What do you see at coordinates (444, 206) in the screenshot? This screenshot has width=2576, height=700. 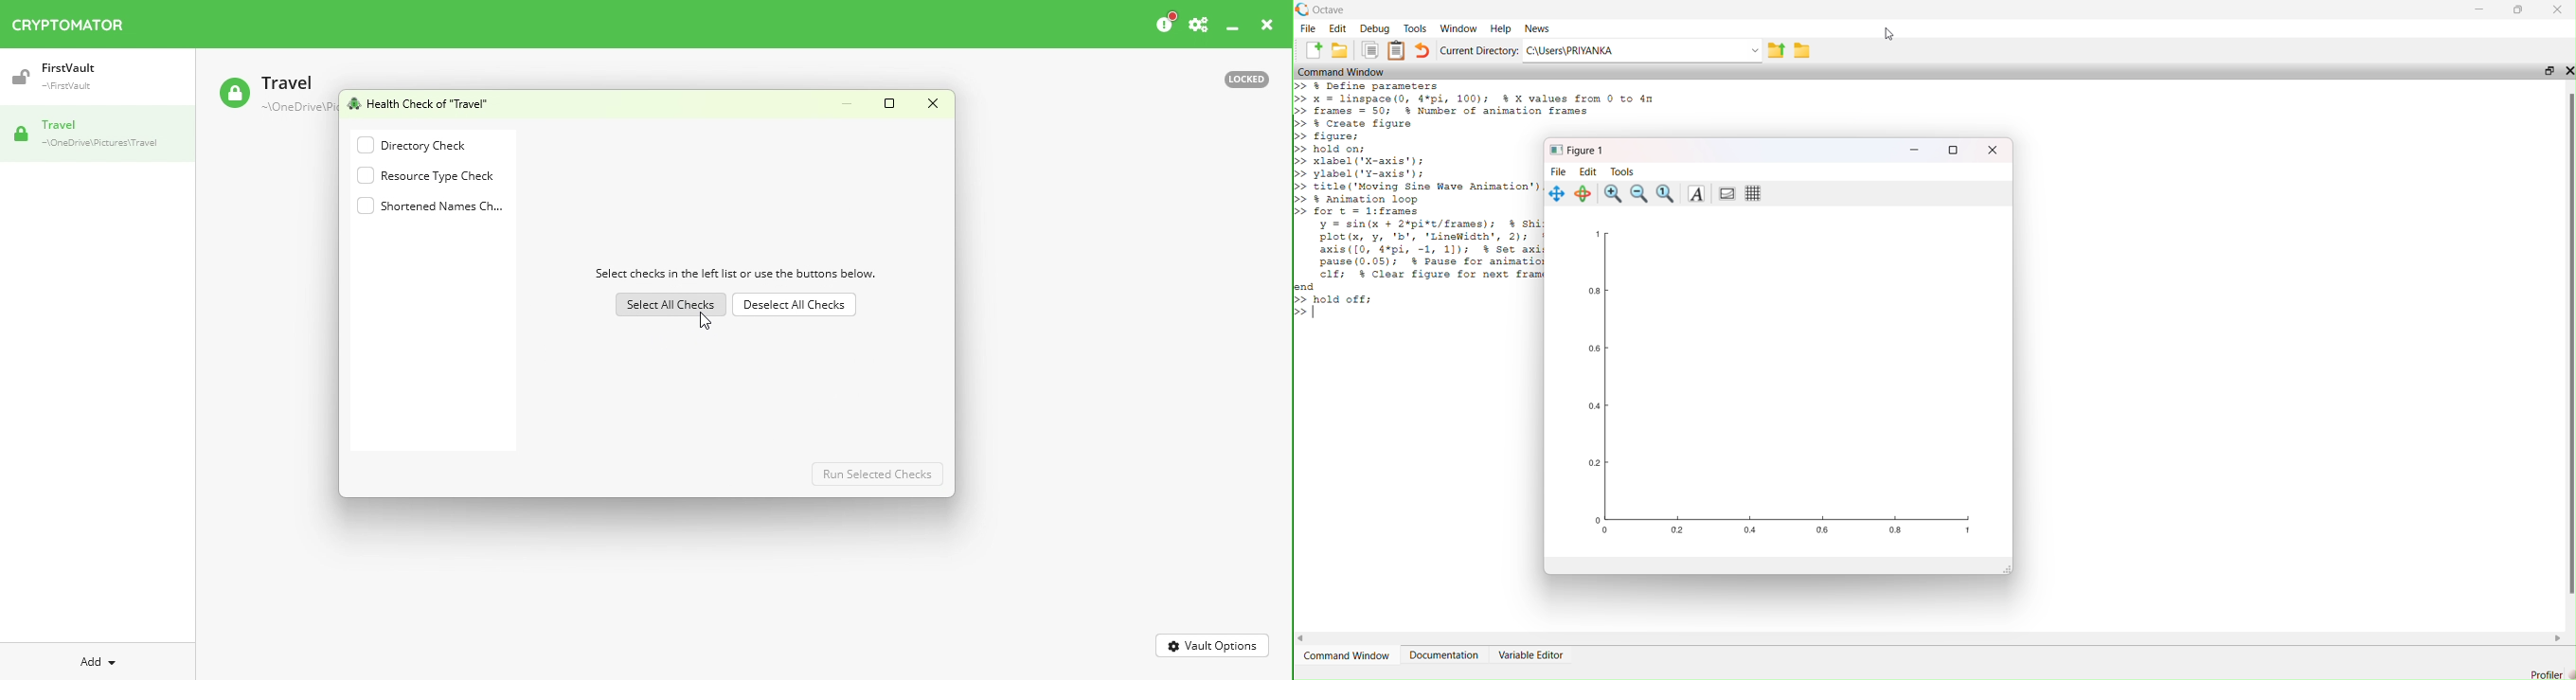 I see `Shortened names check` at bounding box center [444, 206].